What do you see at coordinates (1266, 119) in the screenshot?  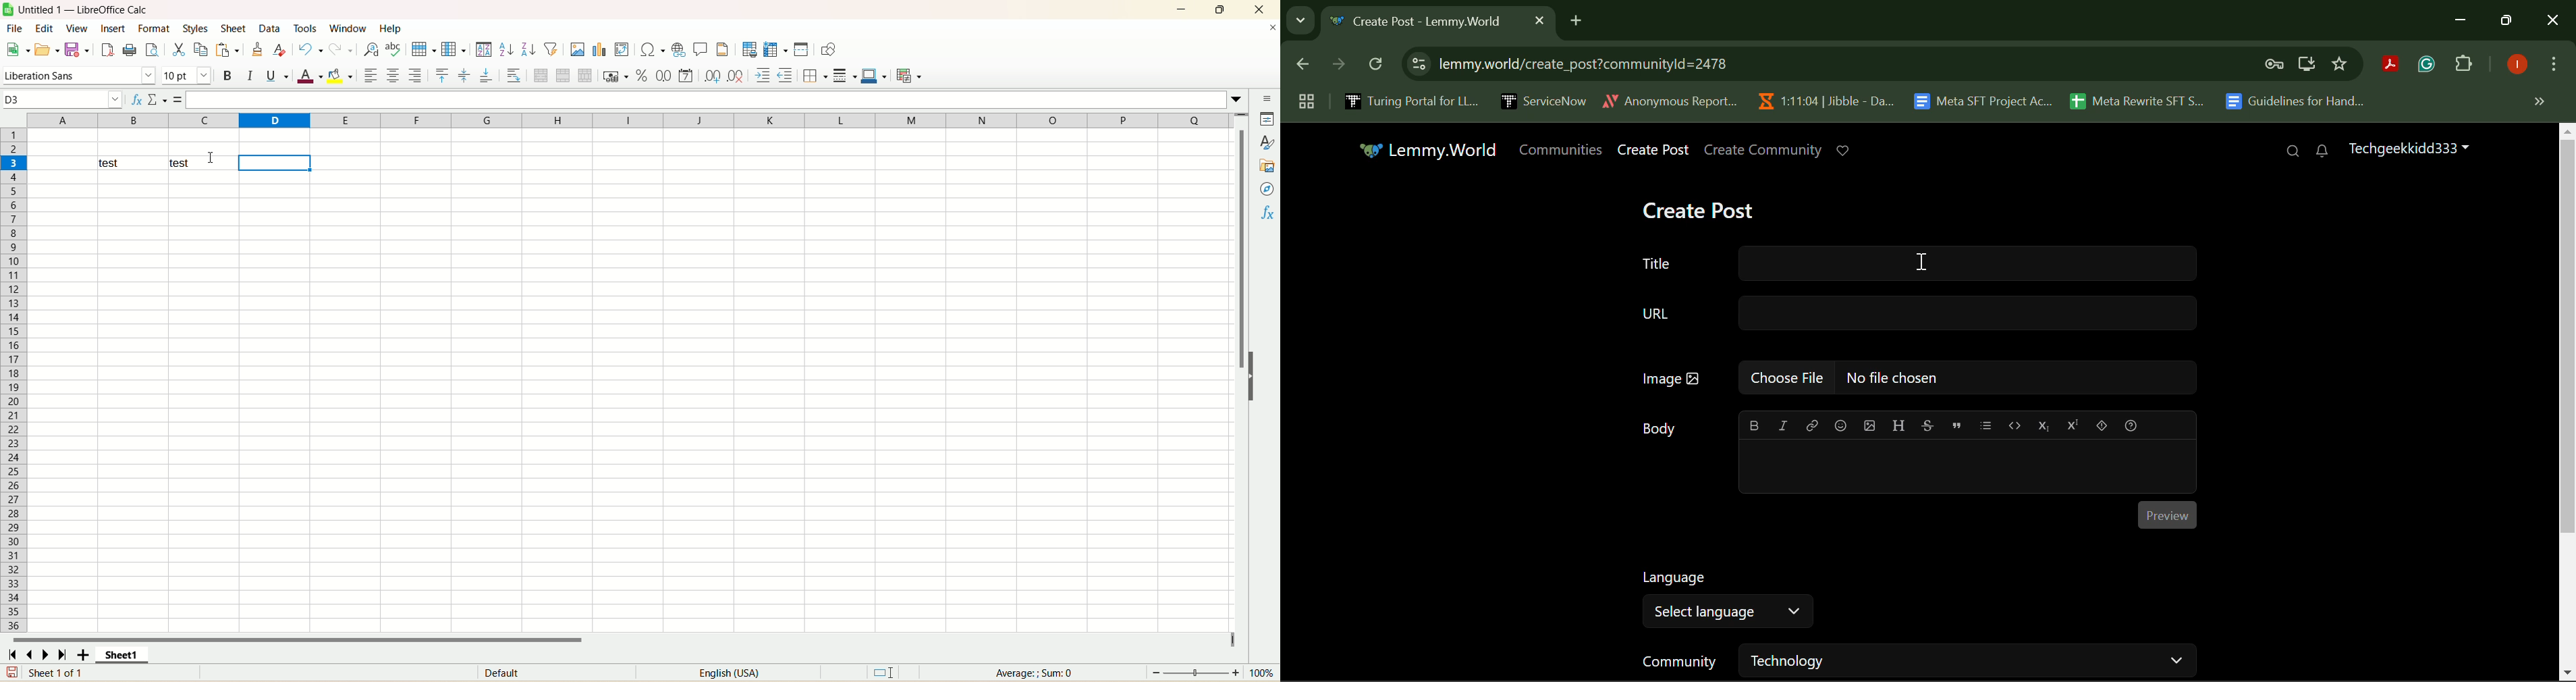 I see `properties` at bounding box center [1266, 119].